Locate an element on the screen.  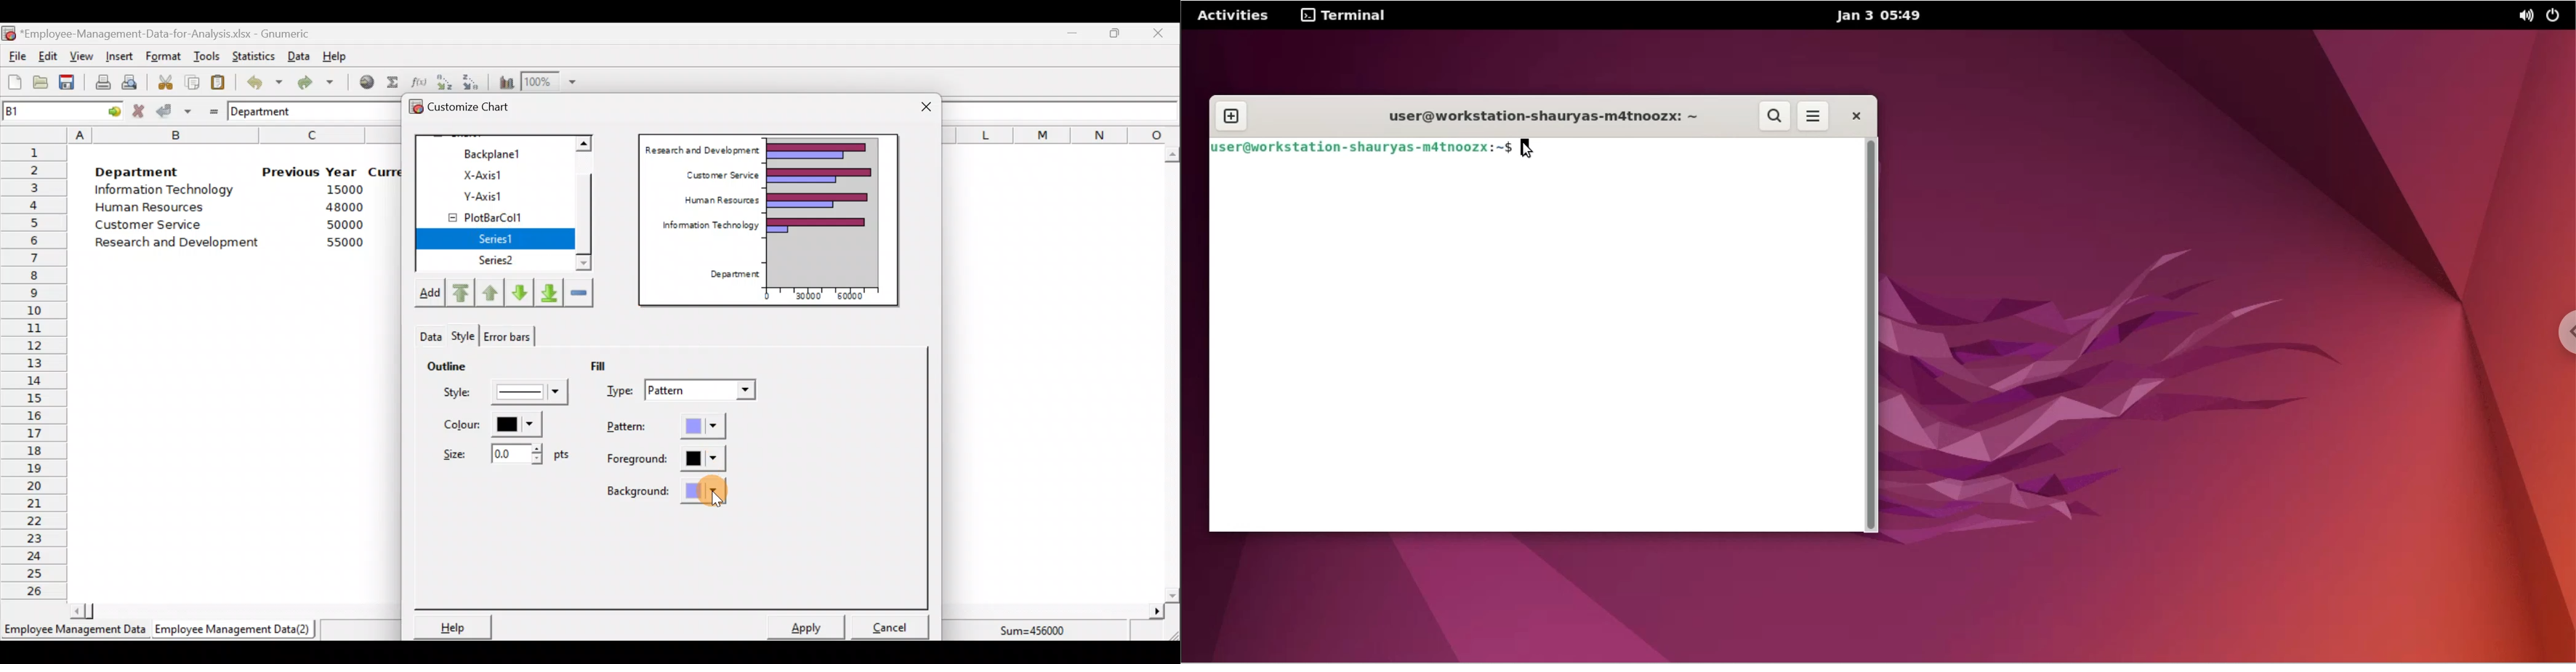
Series2 is located at coordinates (499, 261).